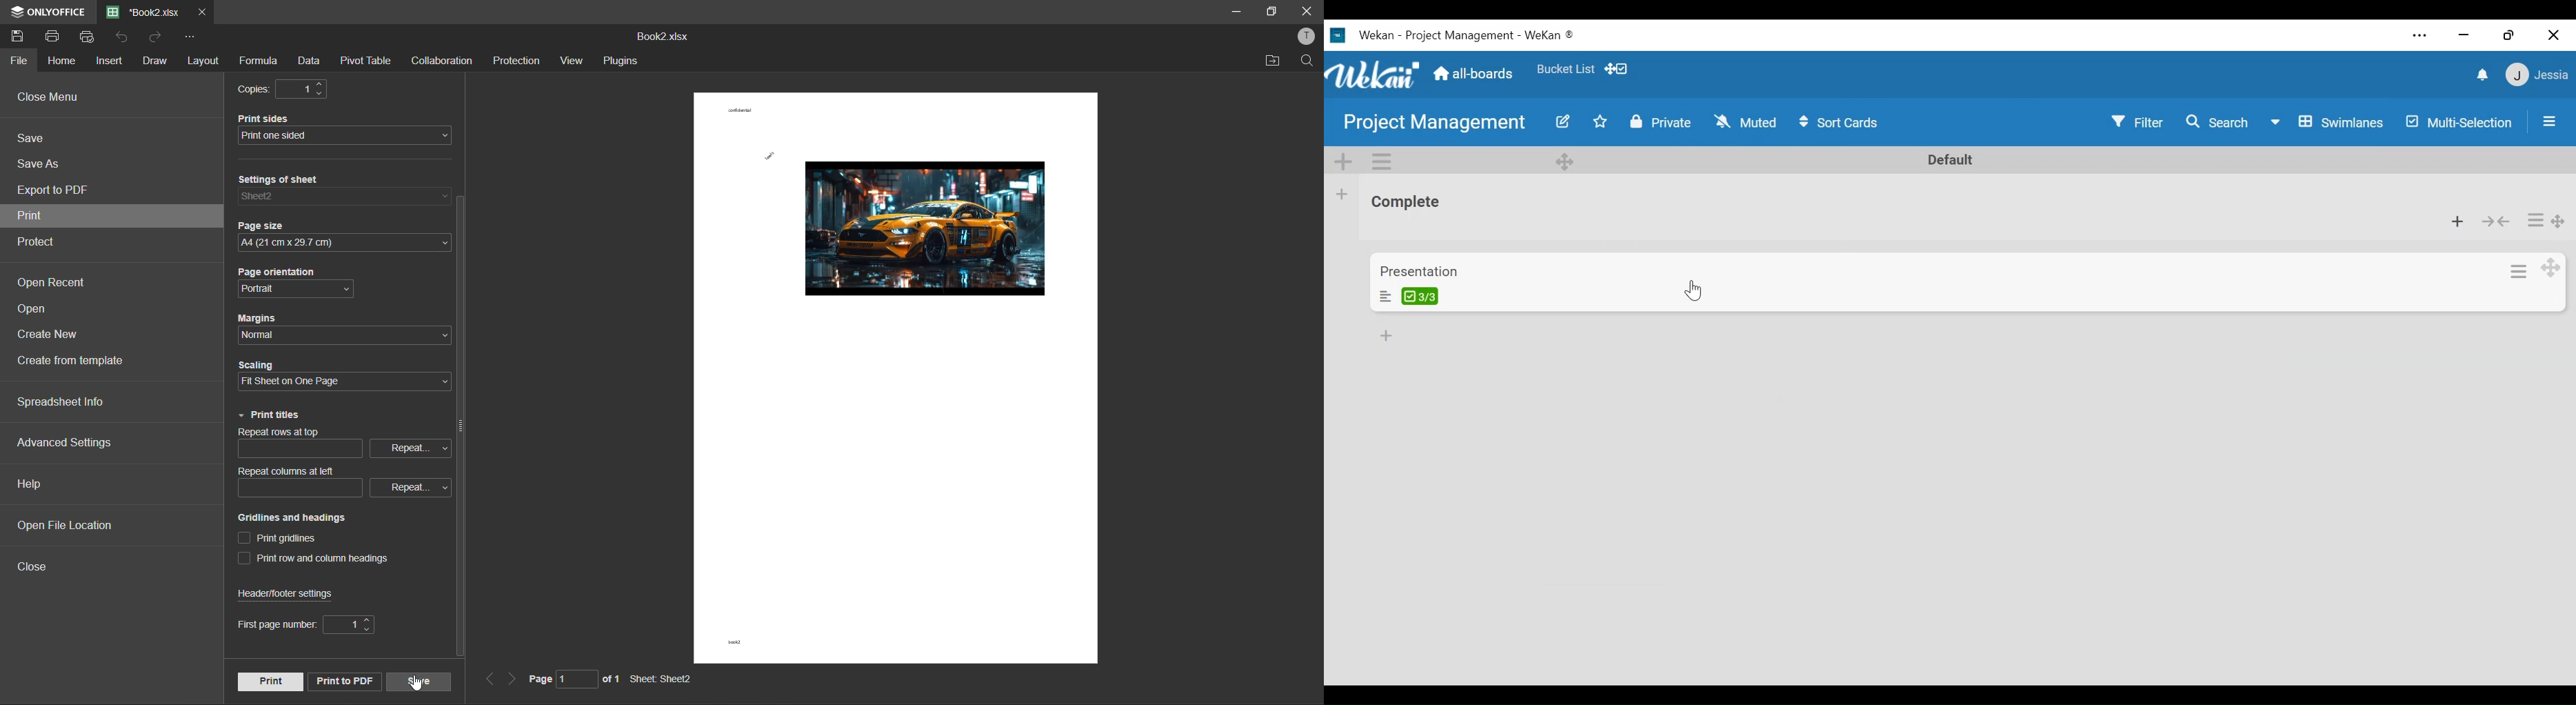 The width and height of the screenshot is (2576, 728). What do you see at coordinates (1565, 161) in the screenshot?
I see `Desktop drag handles` at bounding box center [1565, 161].